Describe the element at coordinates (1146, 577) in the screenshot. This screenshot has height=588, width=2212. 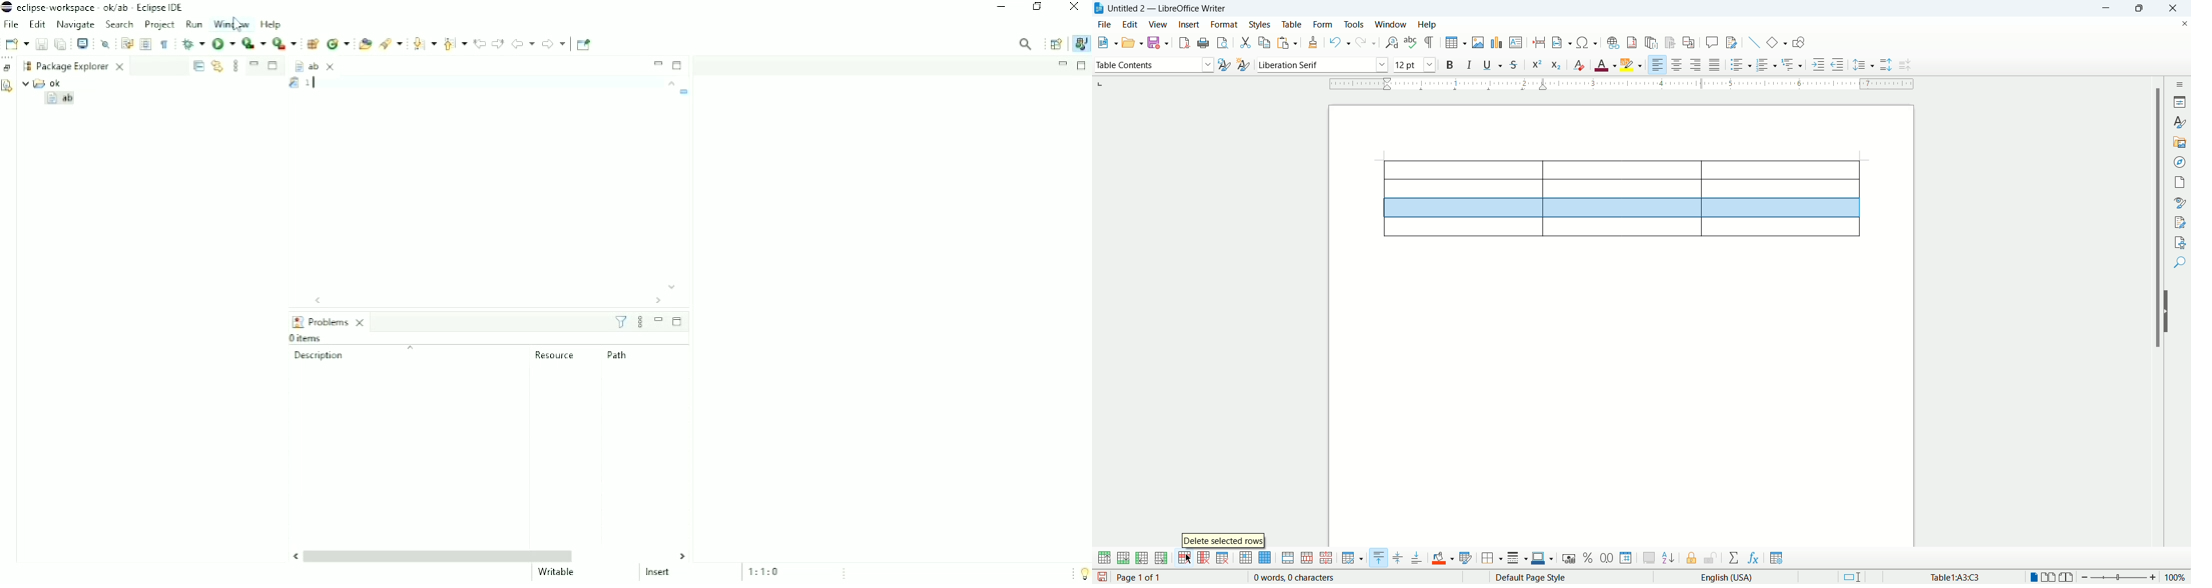
I see `page 1 of 1` at that location.